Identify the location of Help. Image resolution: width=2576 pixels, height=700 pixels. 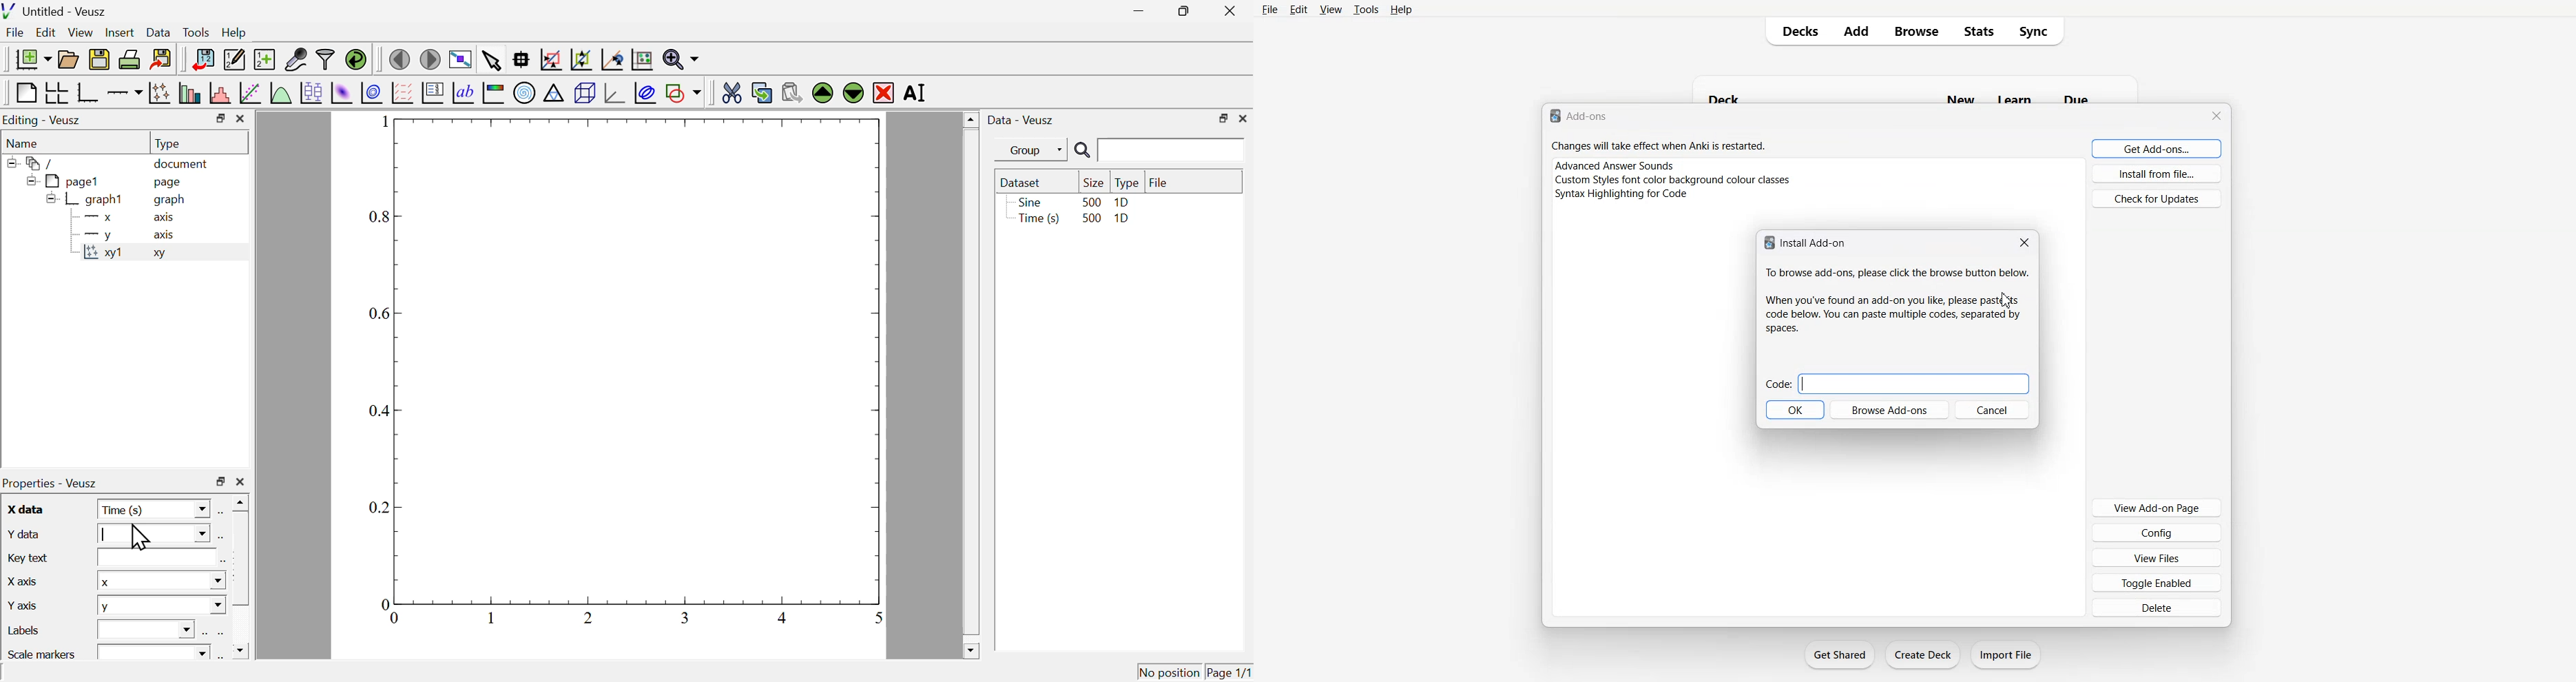
(1402, 9).